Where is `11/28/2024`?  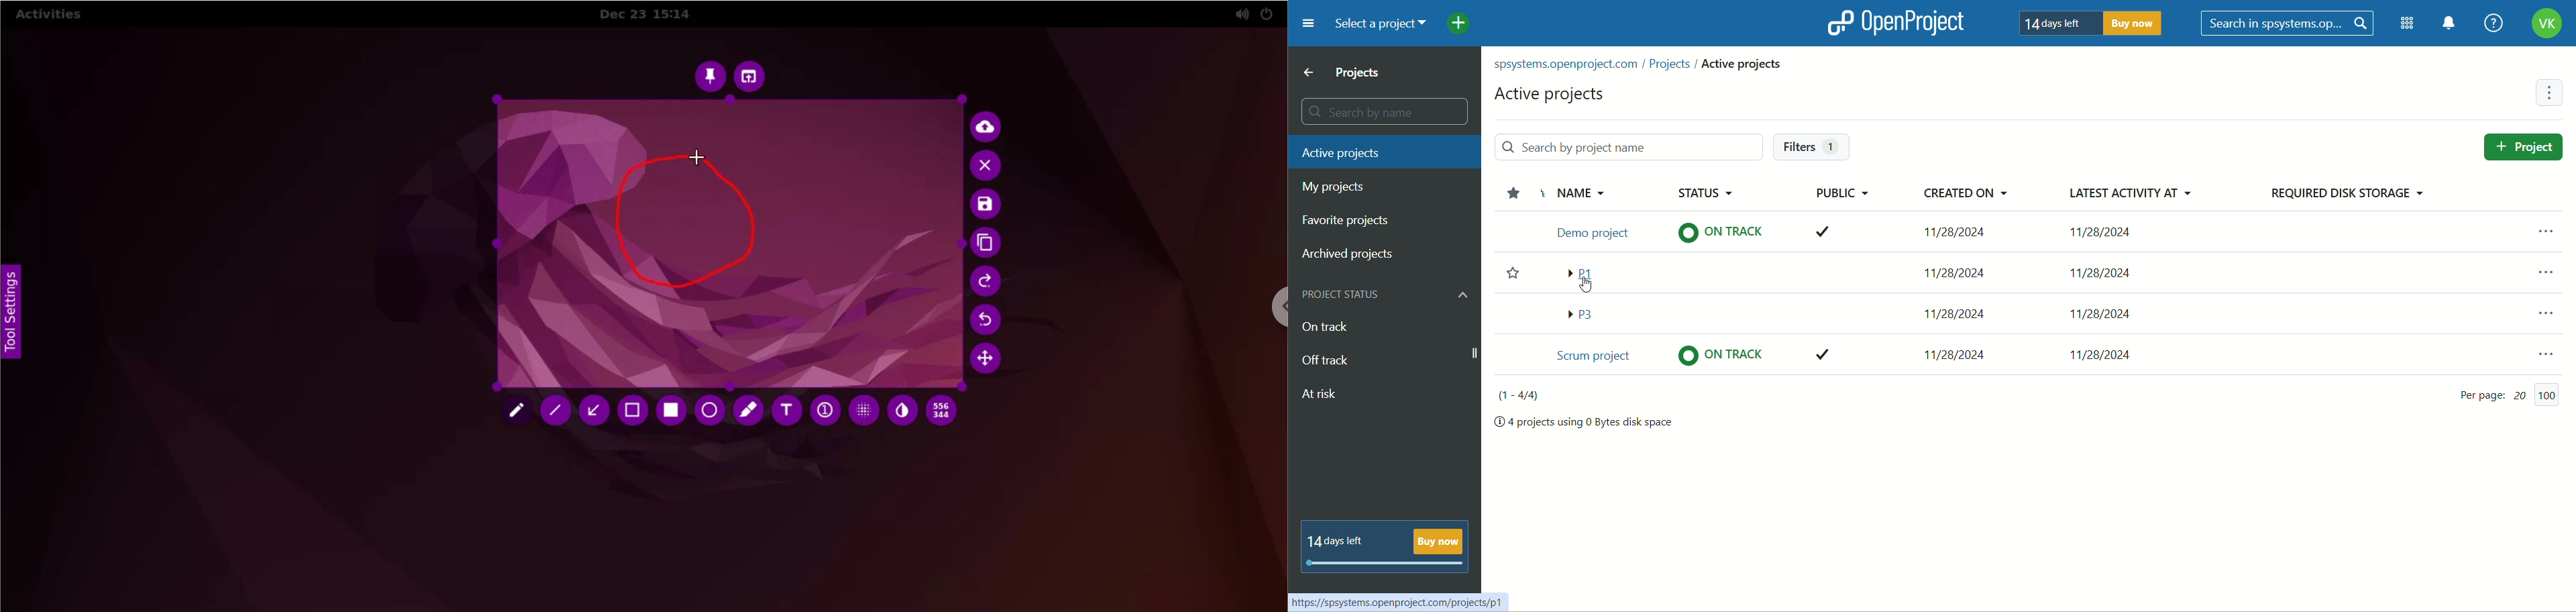 11/28/2024 is located at coordinates (2106, 350).